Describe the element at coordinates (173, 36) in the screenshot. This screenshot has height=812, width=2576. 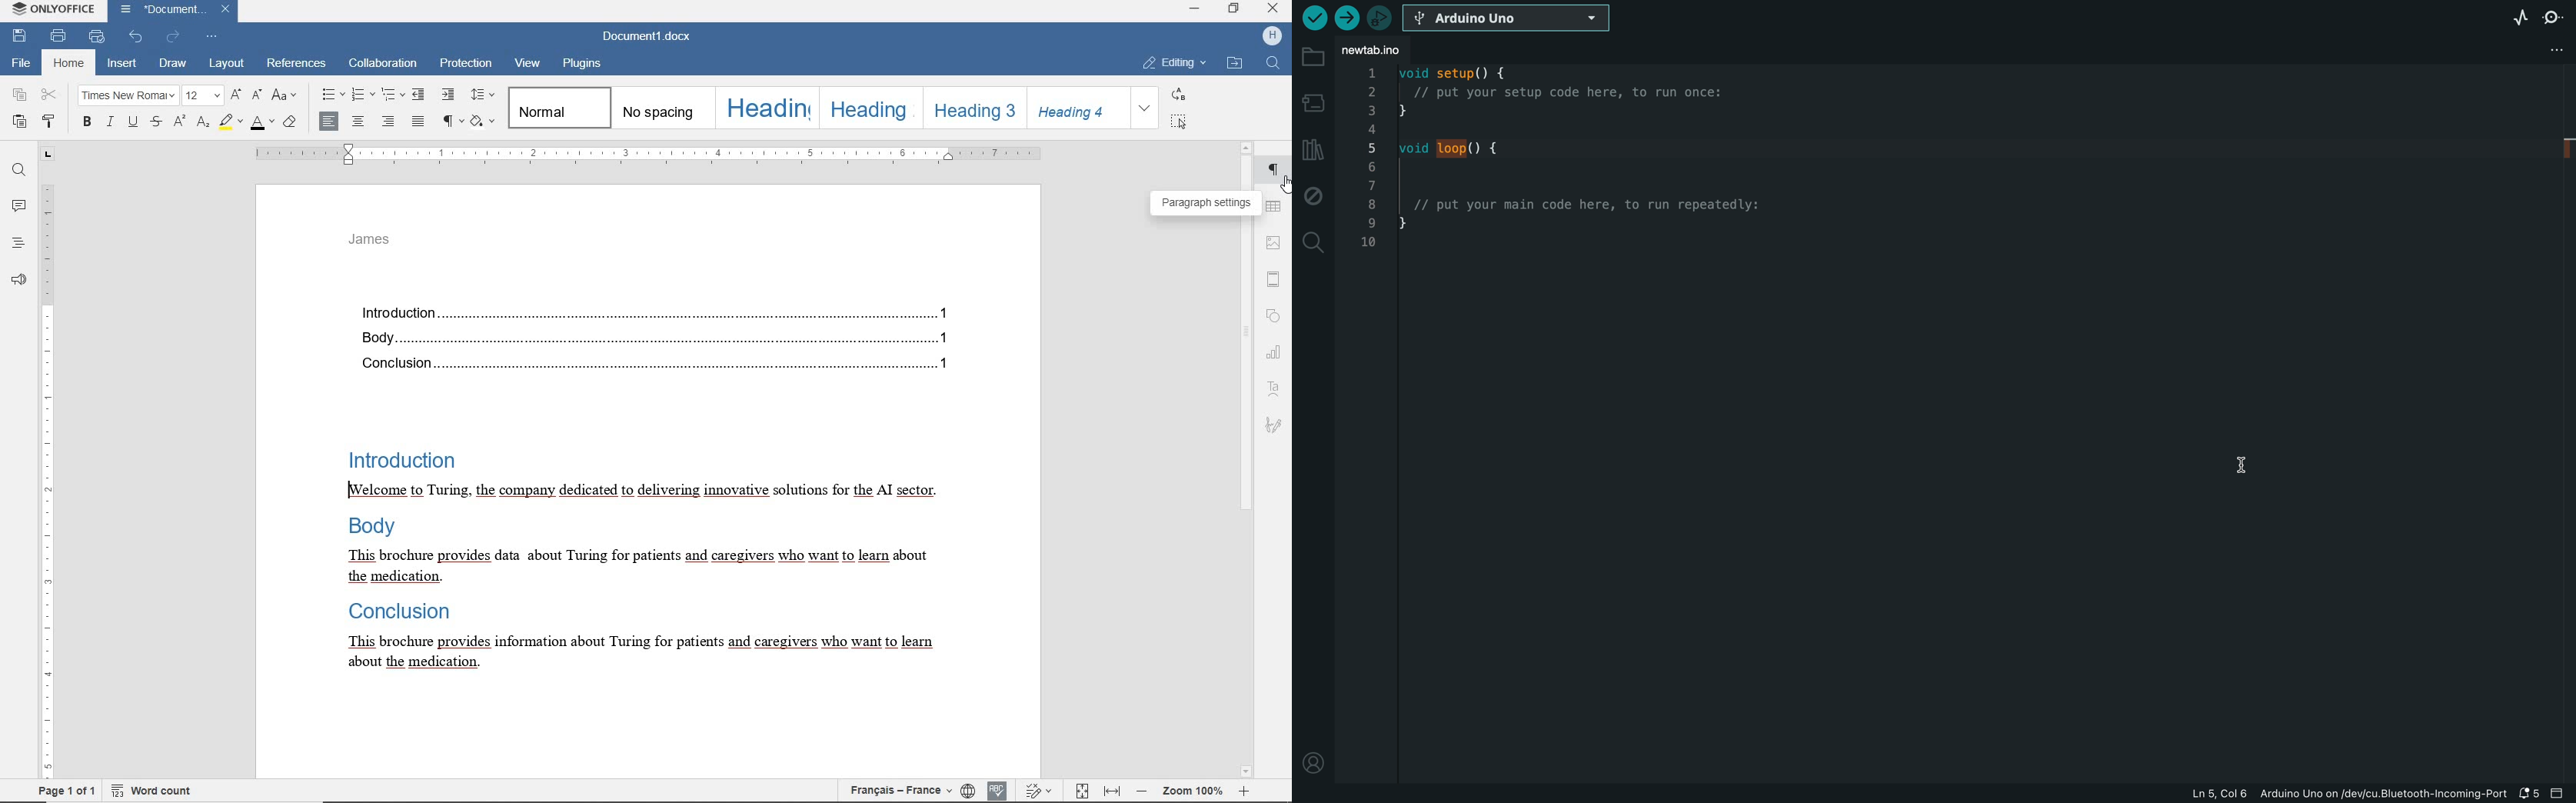
I see `redo` at that location.